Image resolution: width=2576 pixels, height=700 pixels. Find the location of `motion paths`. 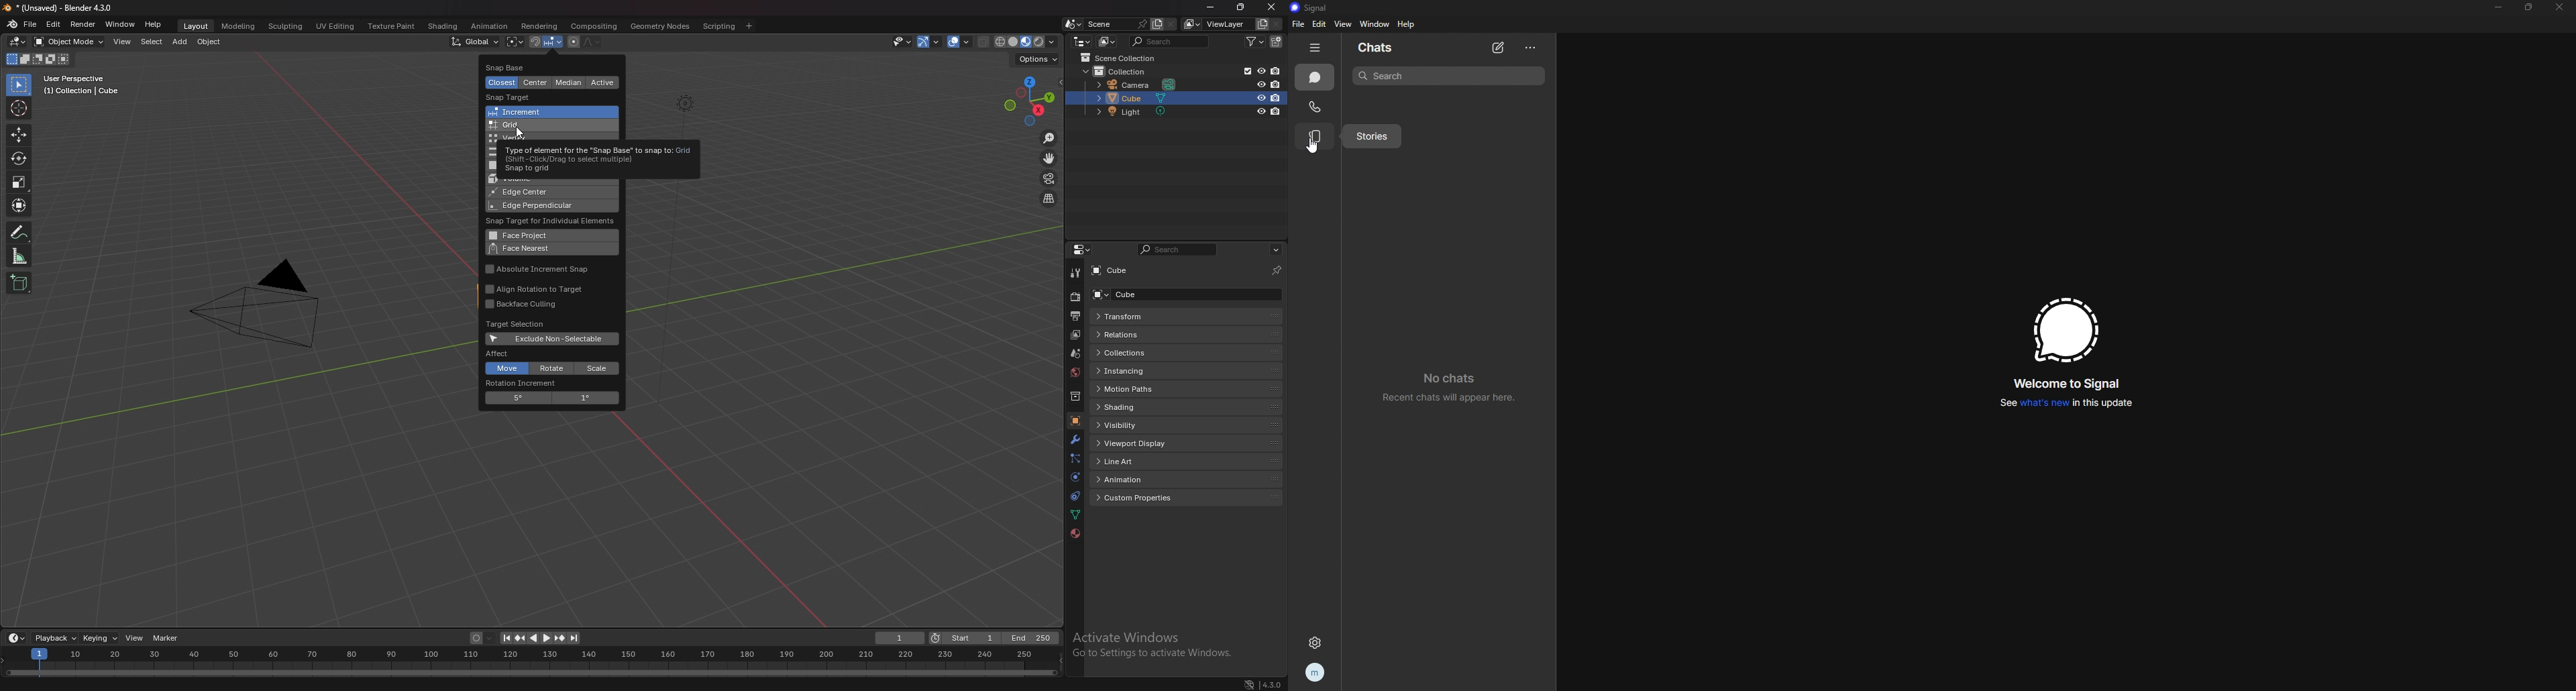

motion paths is located at coordinates (1138, 389).